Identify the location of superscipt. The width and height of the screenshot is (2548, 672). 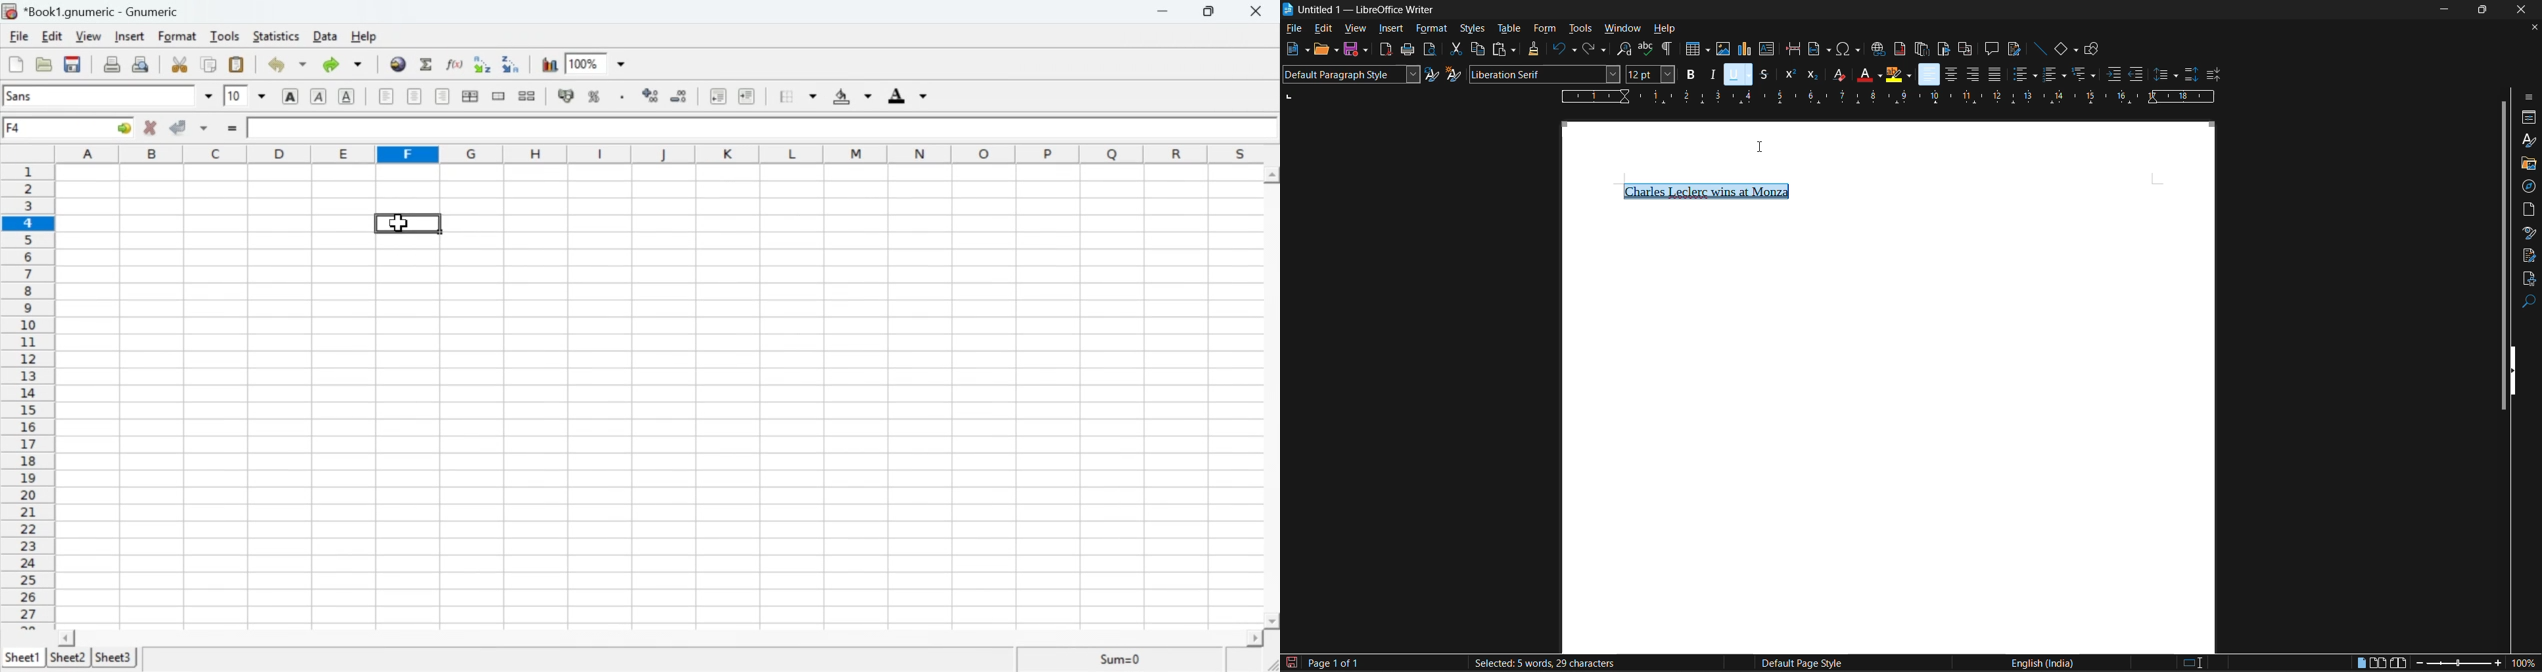
(1789, 75).